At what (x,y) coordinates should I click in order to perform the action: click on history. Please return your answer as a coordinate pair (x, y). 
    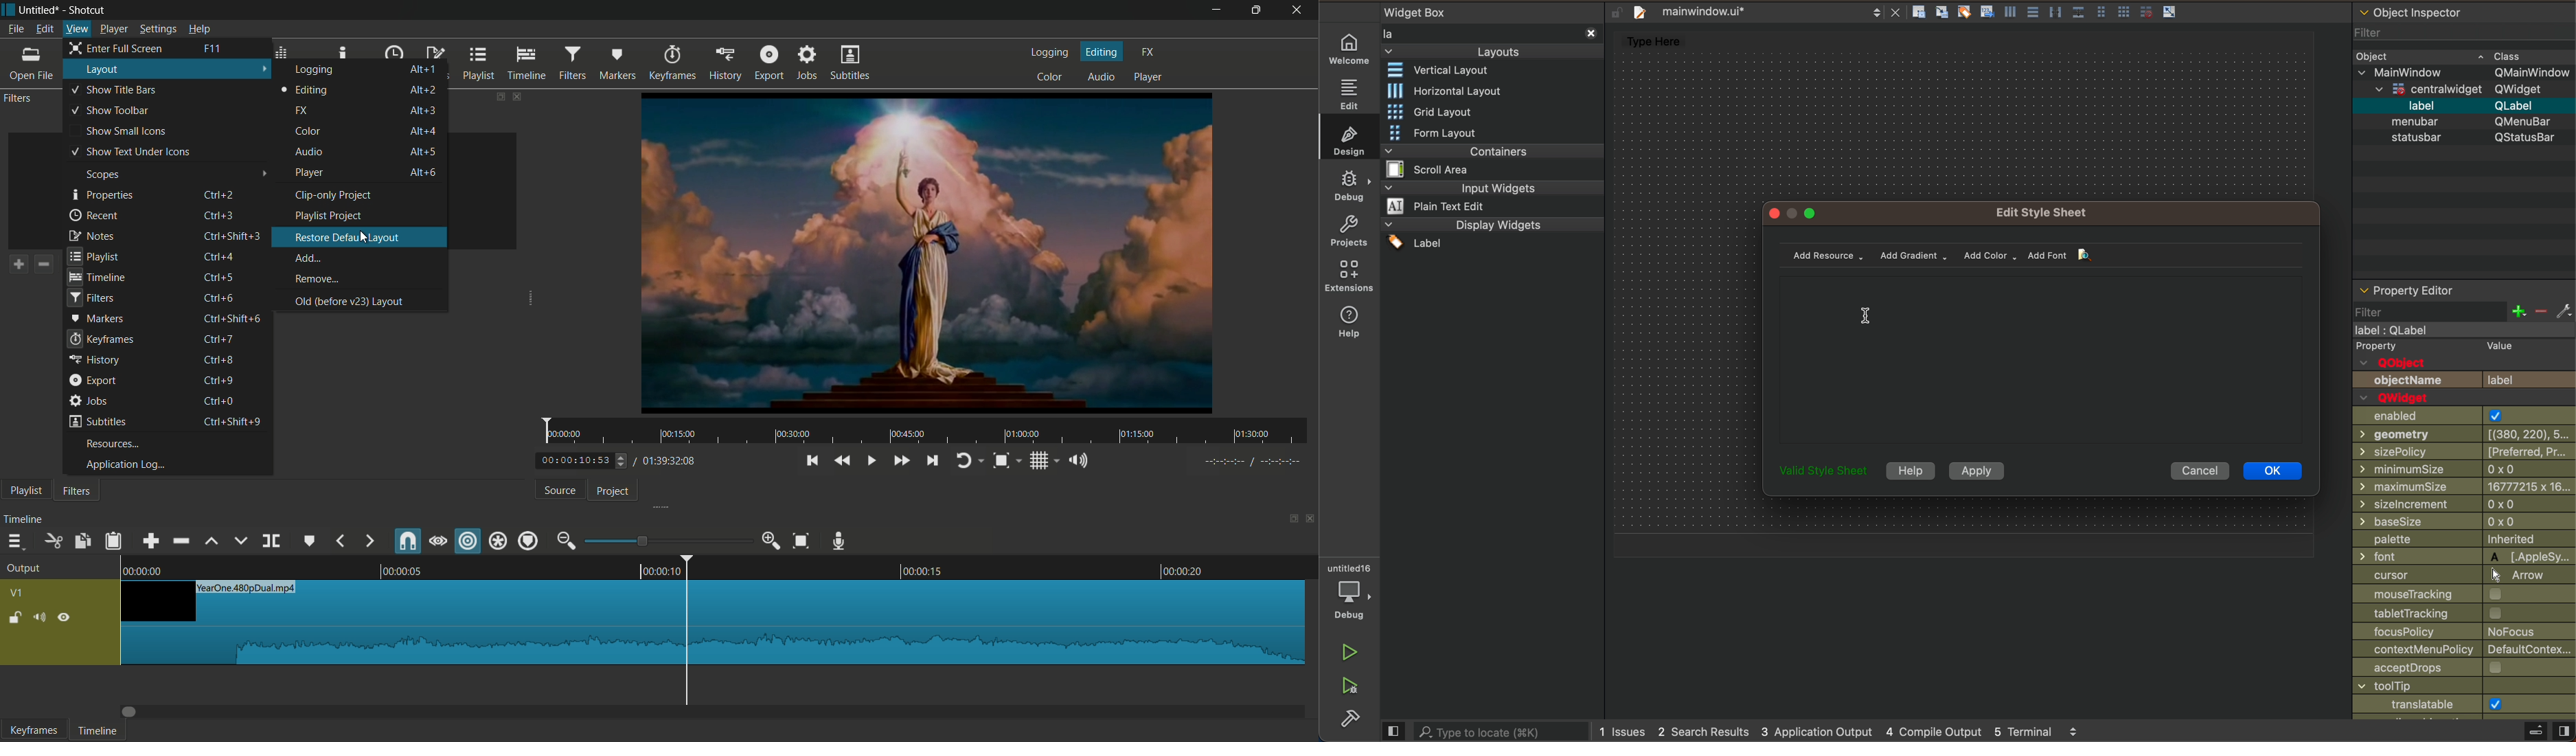
    Looking at the image, I should click on (94, 361).